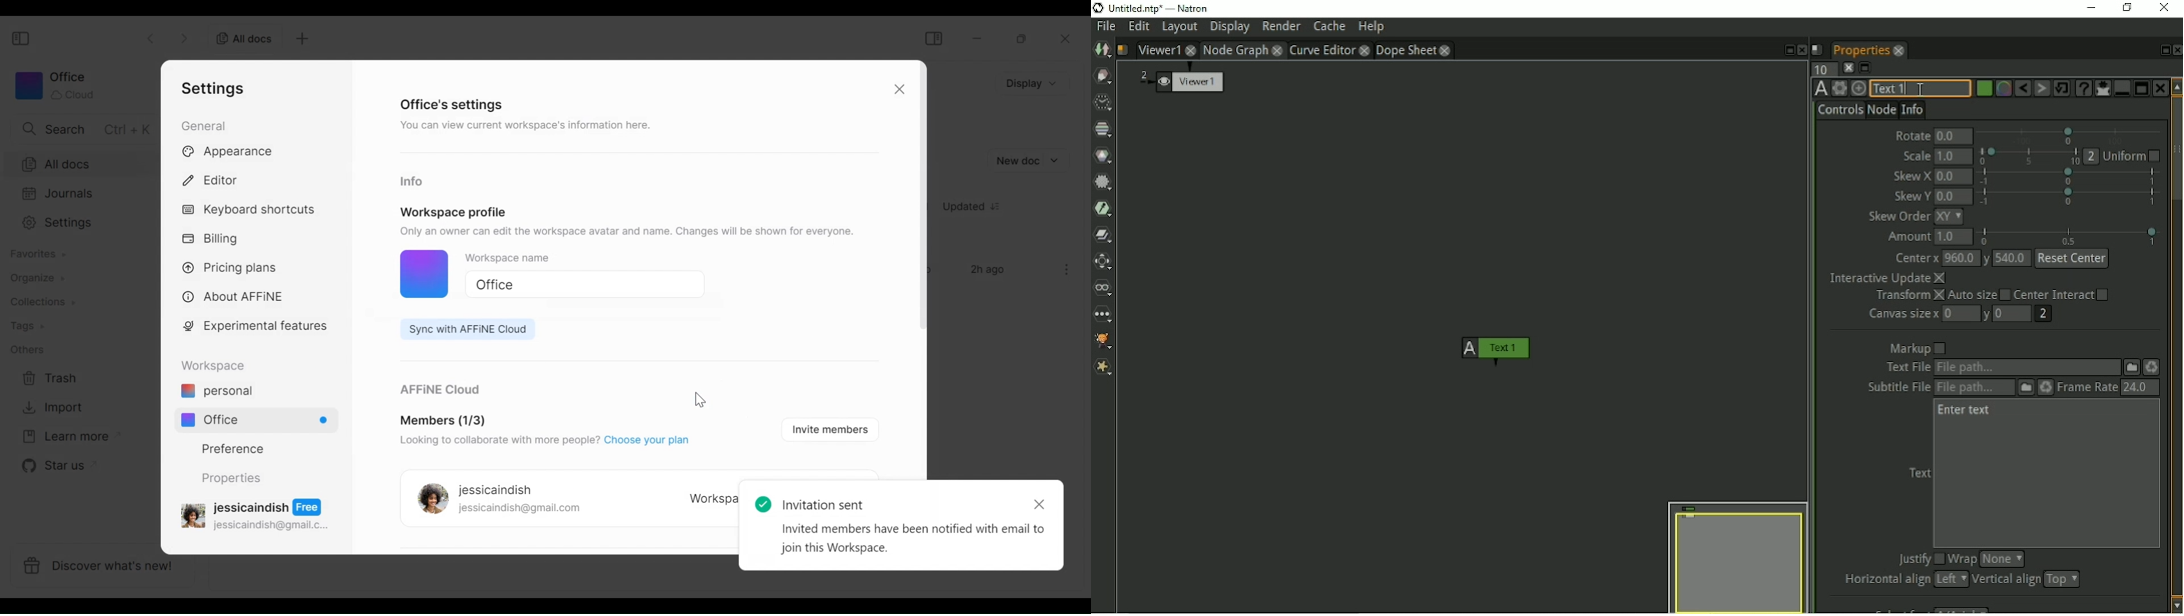  What do you see at coordinates (27, 327) in the screenshot?
I see `Tags` at bounding box center [27, 327].